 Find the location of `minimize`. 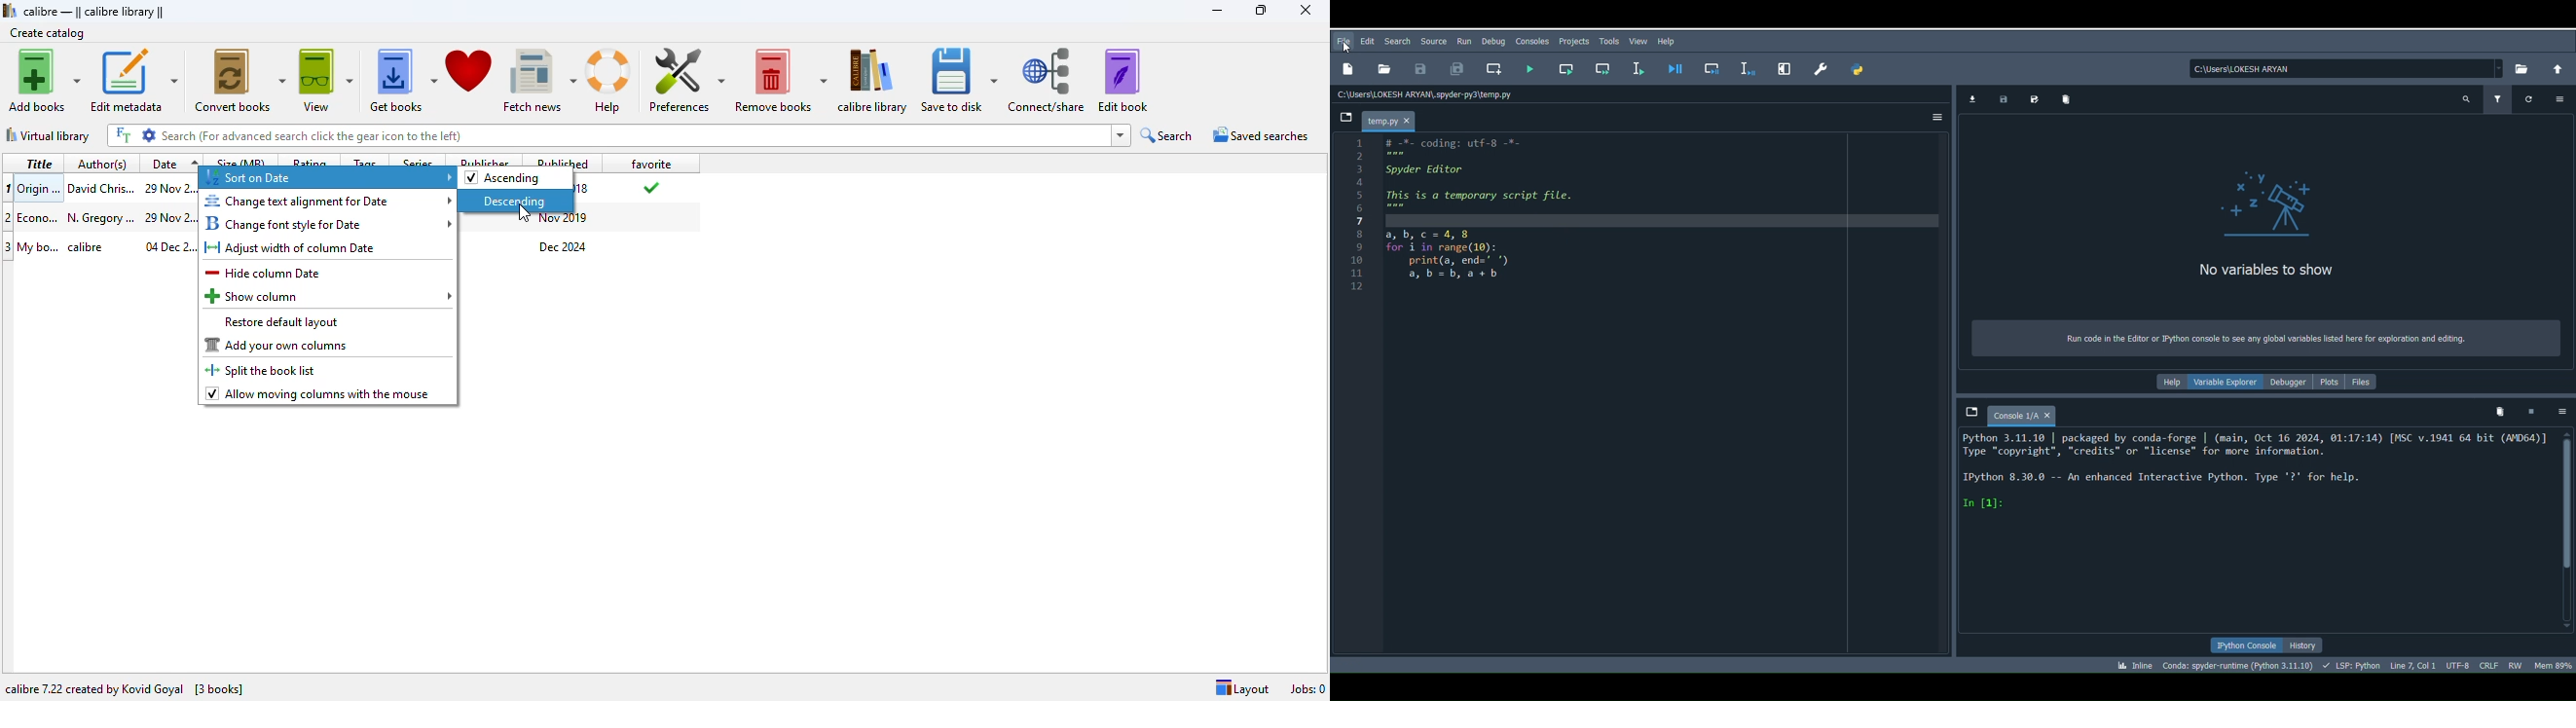

minimize is located at coordinates (1218, 11).